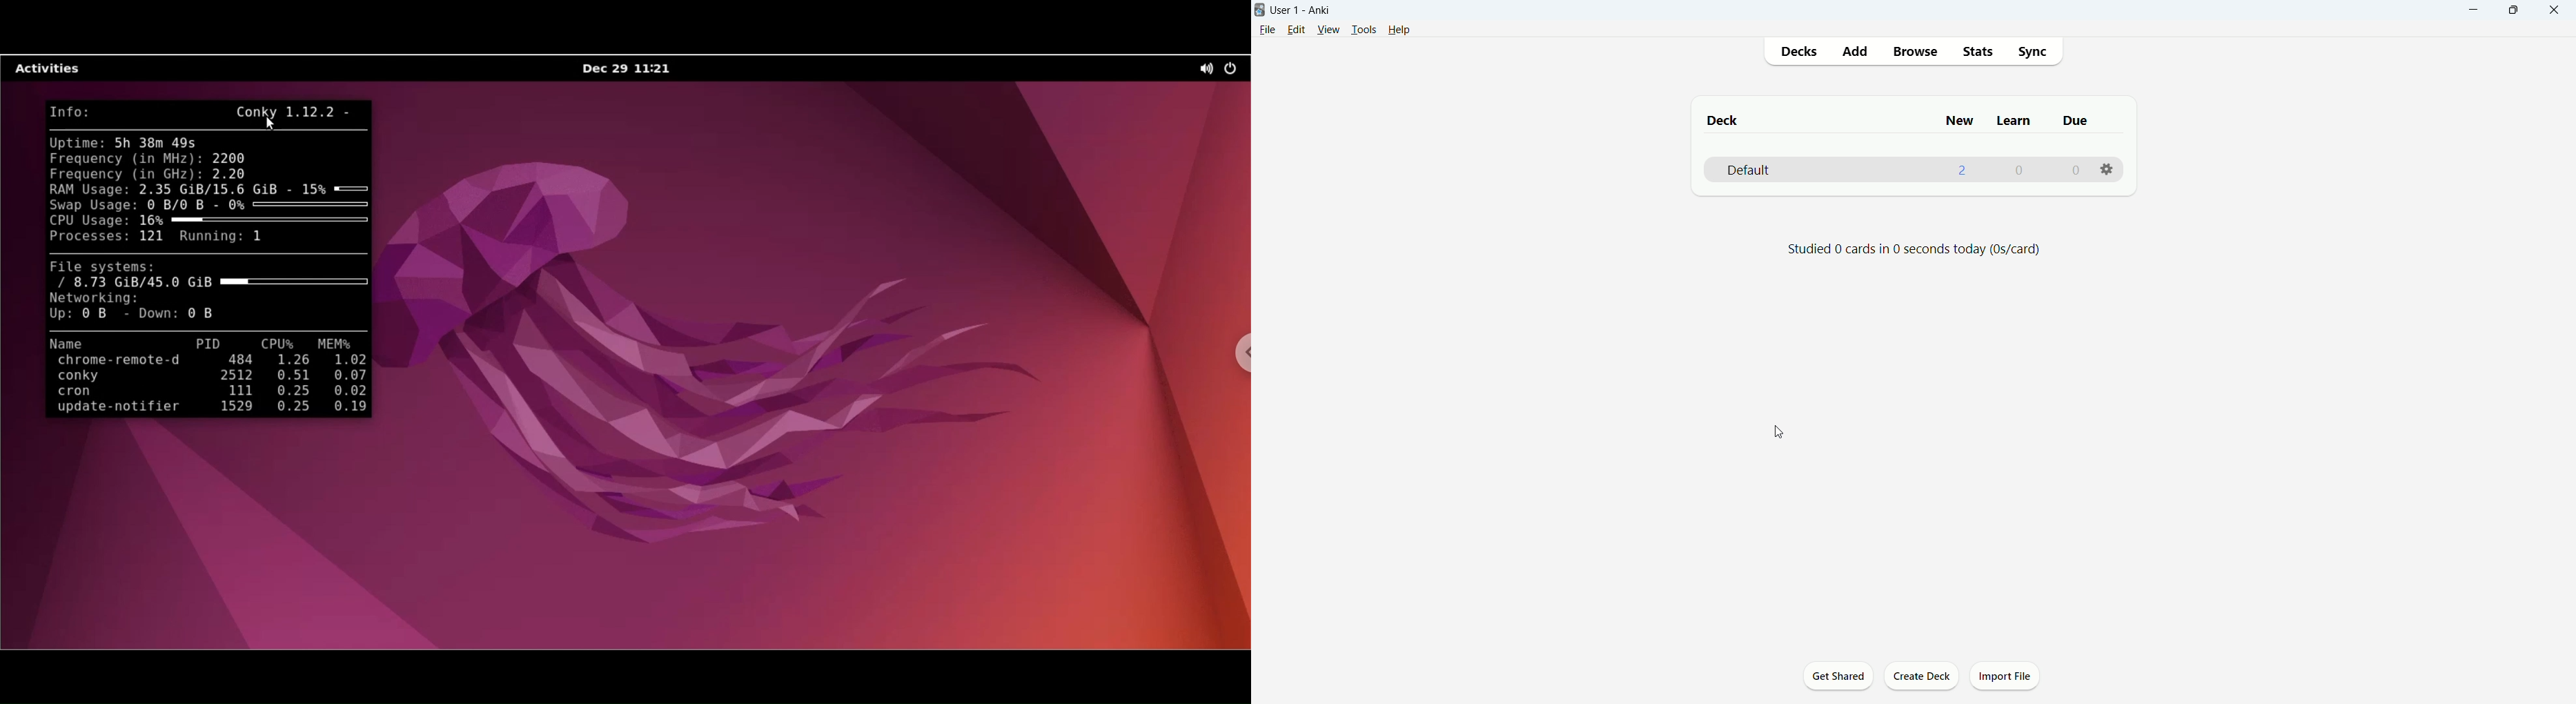 This screenshot has width=2576, height=728. What do you see at coordinates (1923, 675) in the screenshot?
I see `create deck` at bounding box center [1923, 675].